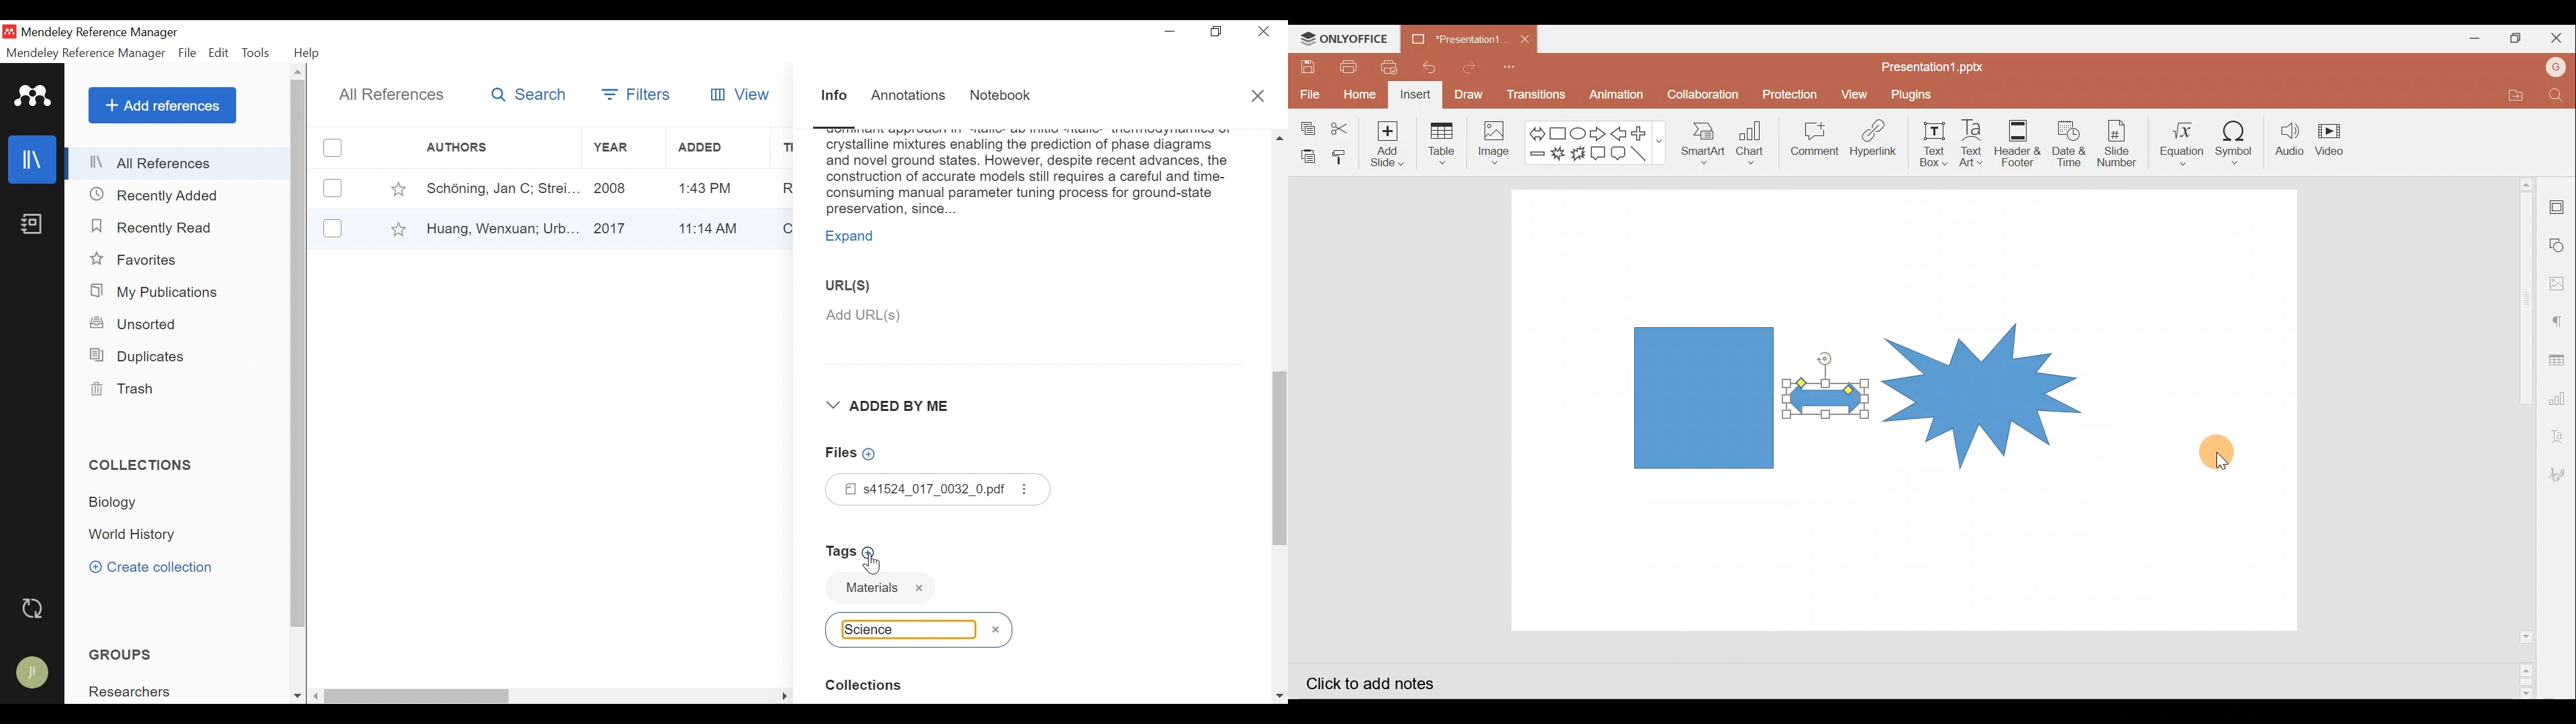 Image resolution: width=2576 pixels, height=728 pixels. What do you see at coordinates (2559, 243) in the screenshot?
I see `Shapes settings` at bounding box center [2559, 243].